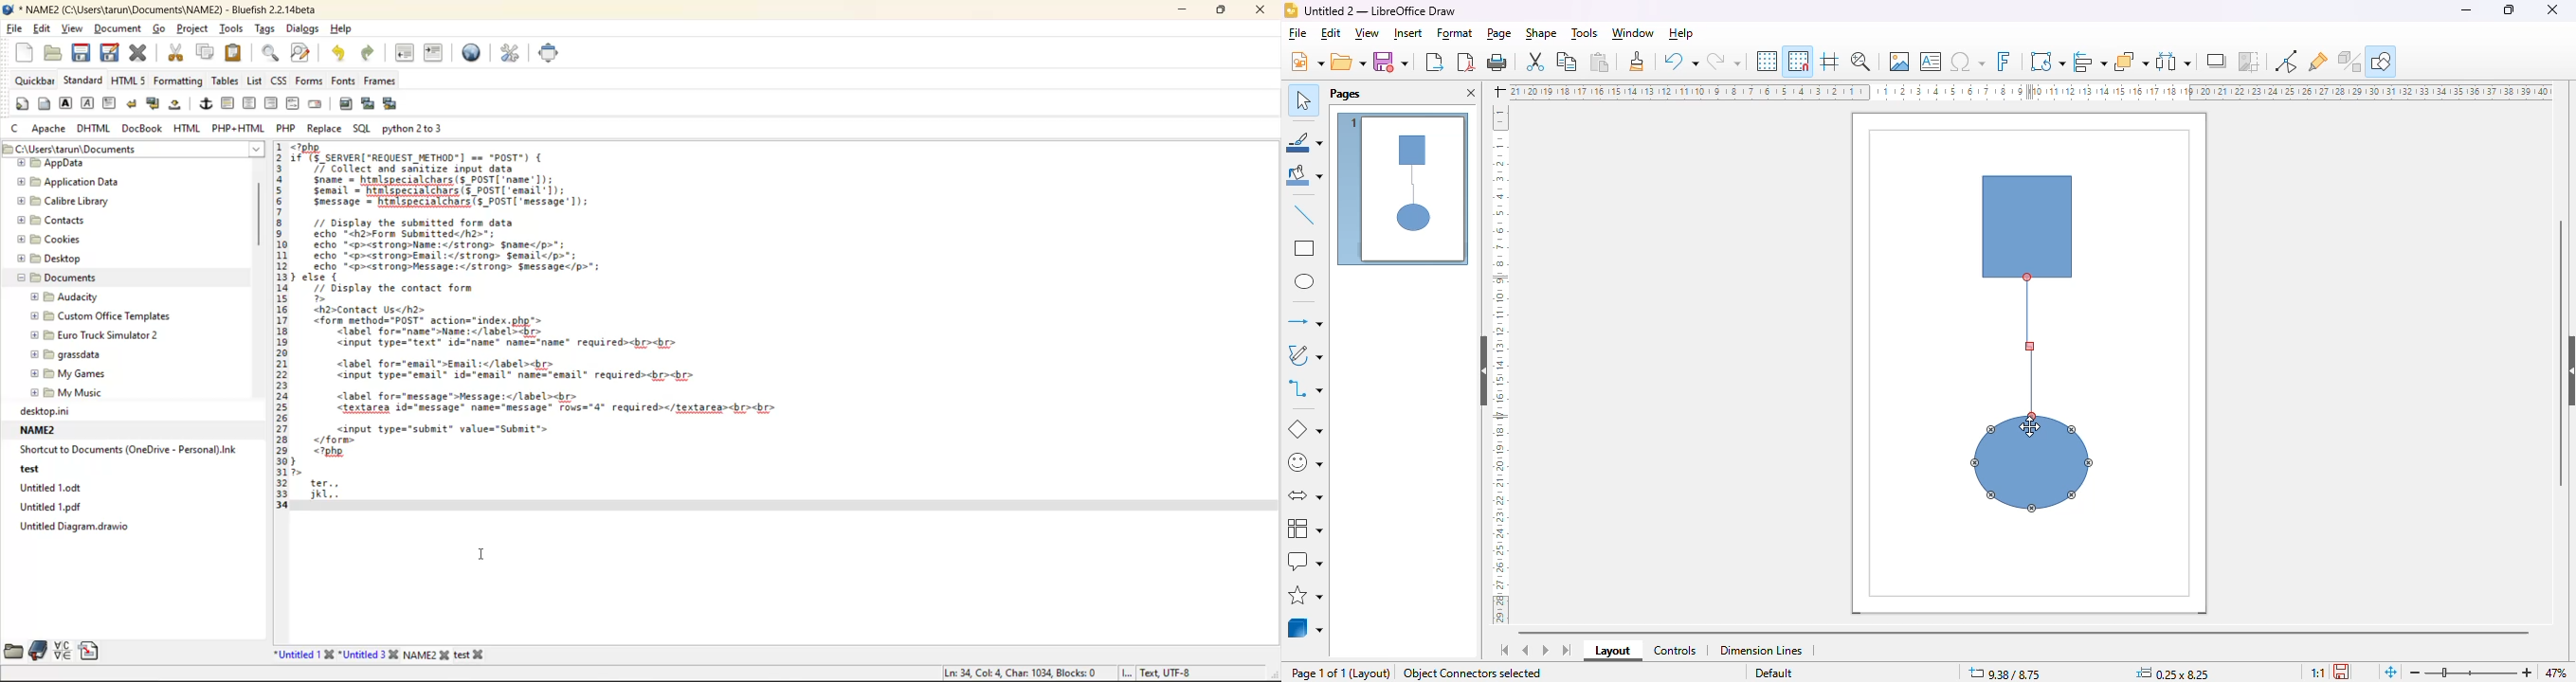 The height and width of the screenshot is (700, 2576). What do you see at coordinates (1390, 61) in the screenshot?
I see `save` at bounding box center [1390, 61].